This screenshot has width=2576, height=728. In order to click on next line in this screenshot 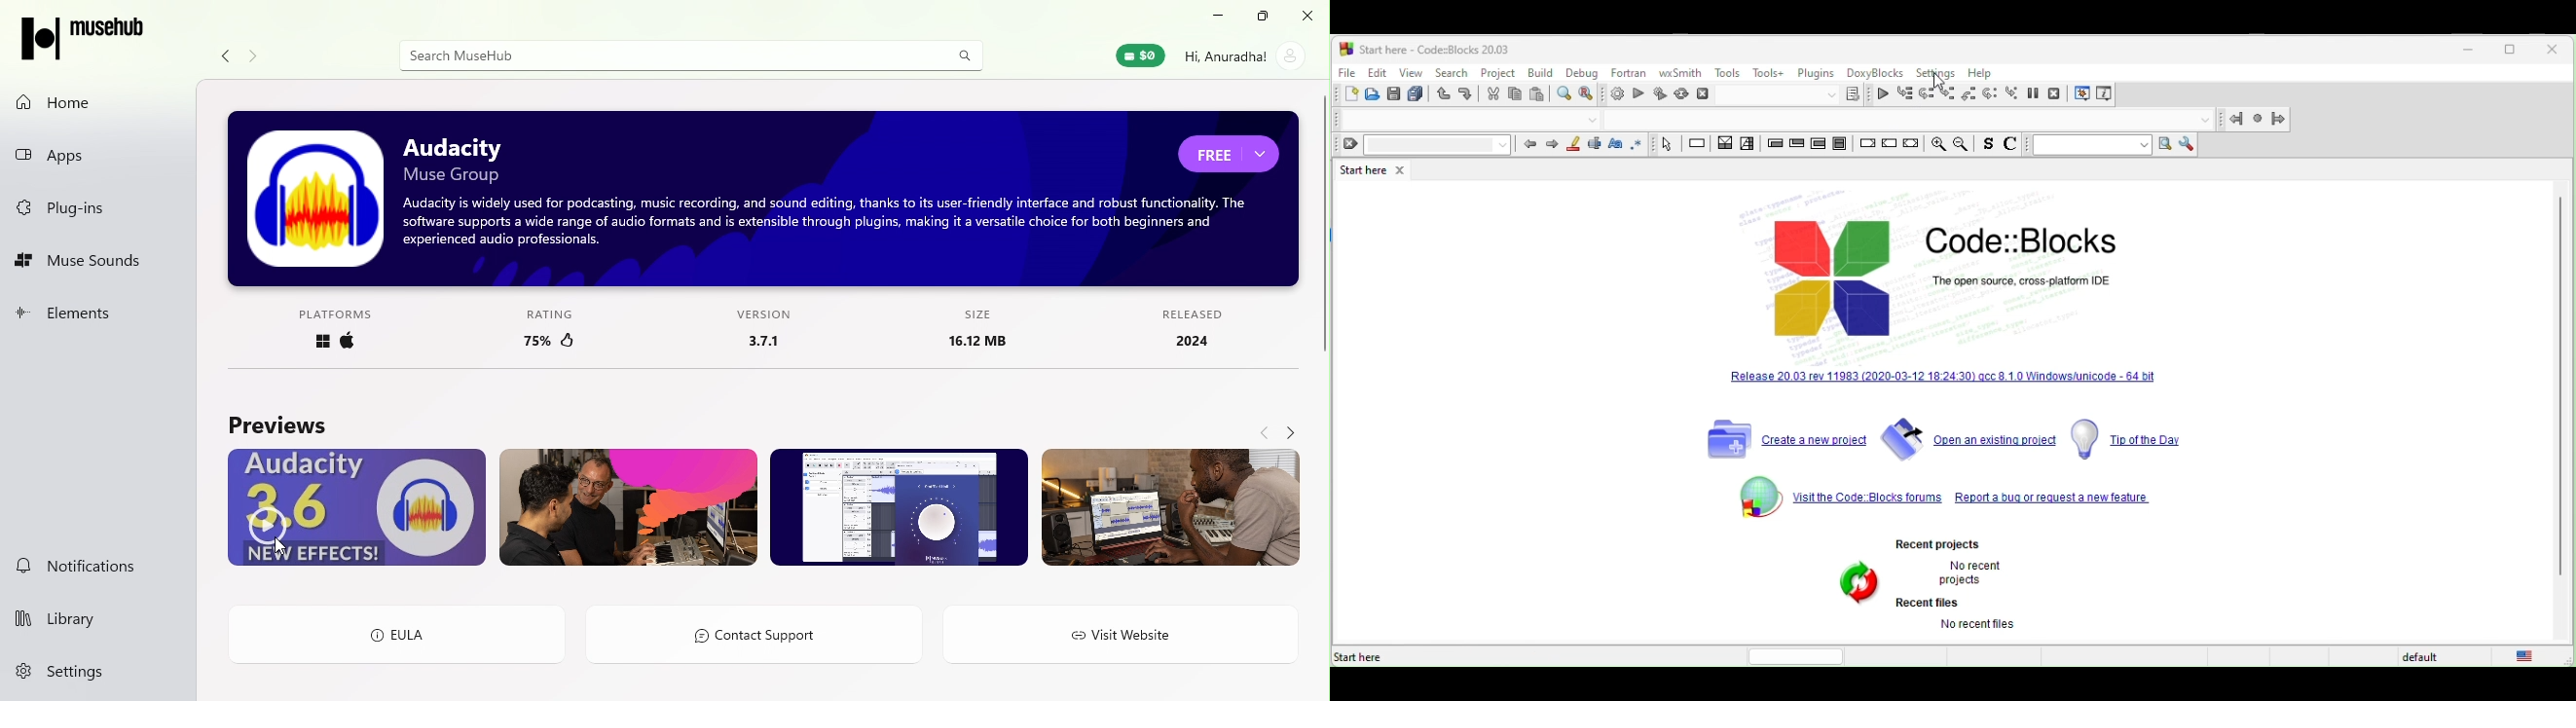, I will do `click(1929, 96)`.